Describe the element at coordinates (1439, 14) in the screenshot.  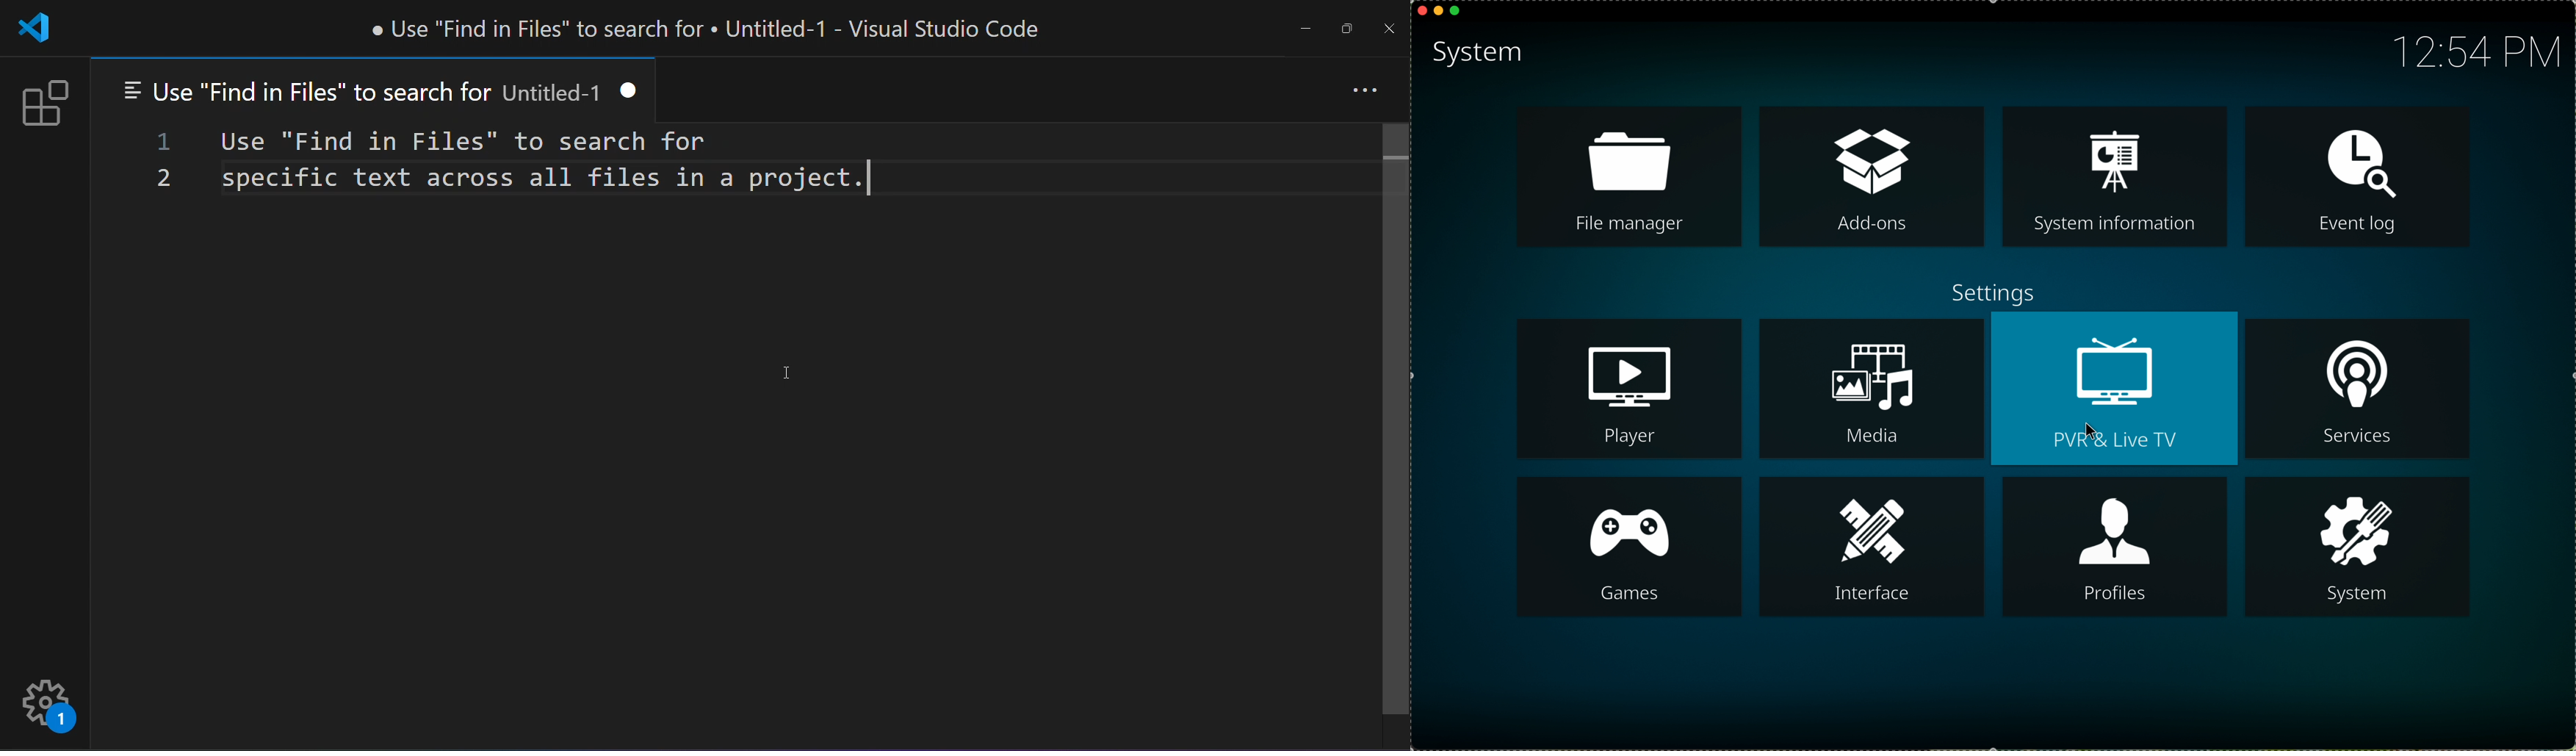
I see `minimize` at that location.